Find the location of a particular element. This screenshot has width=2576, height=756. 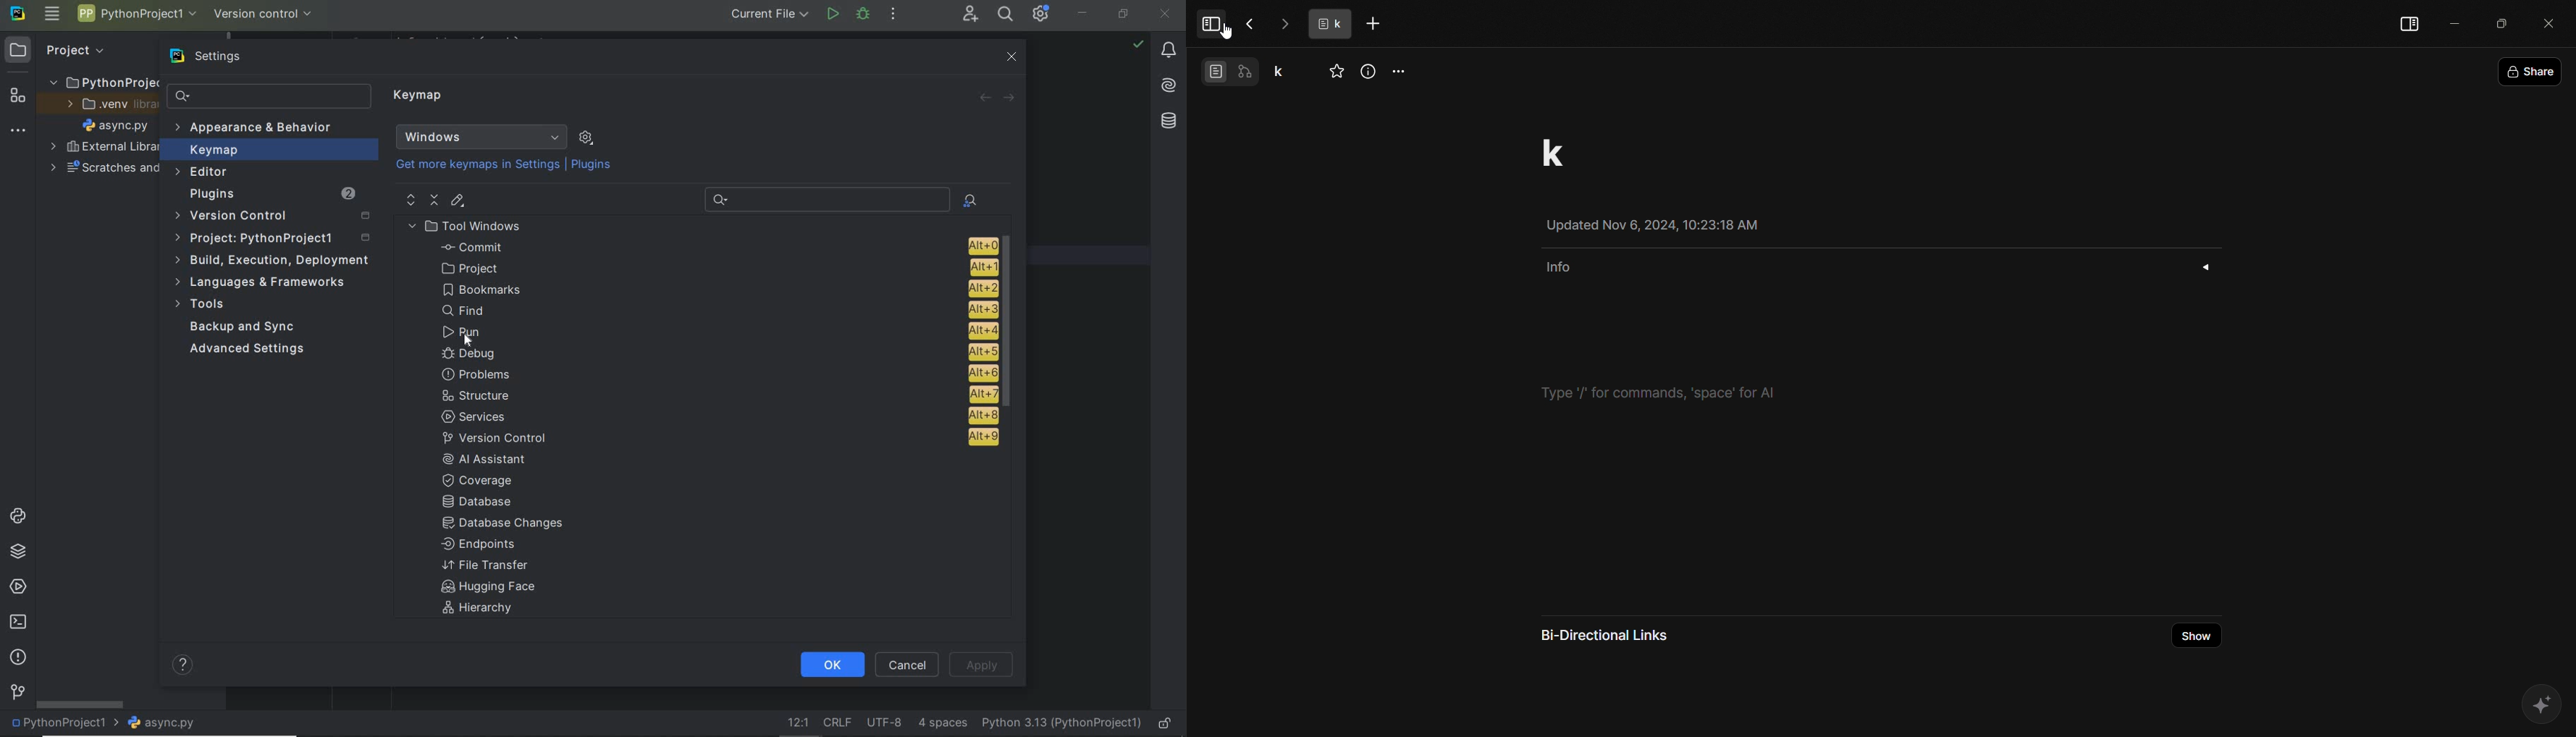

info is located at coordinates (1872, 265).